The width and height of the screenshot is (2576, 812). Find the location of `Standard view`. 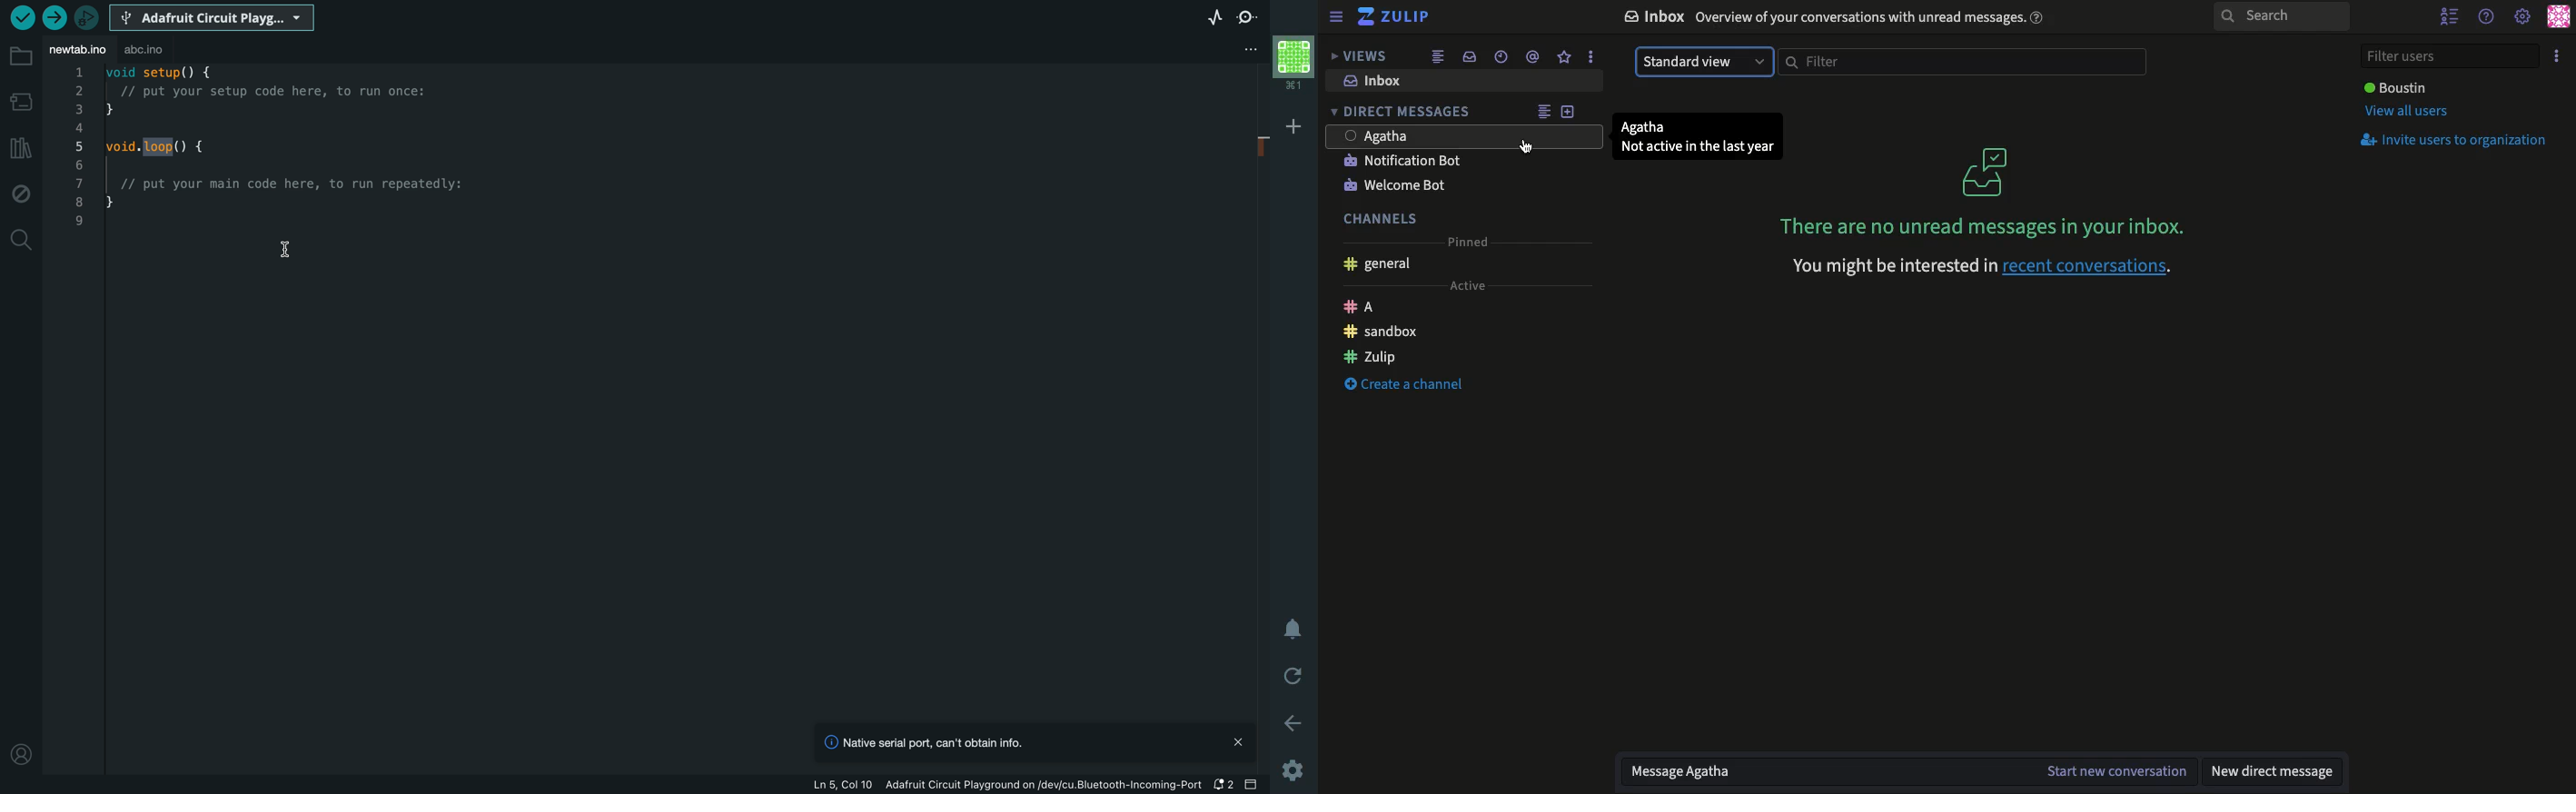

Standard view is located at coordinates (1704, 62).